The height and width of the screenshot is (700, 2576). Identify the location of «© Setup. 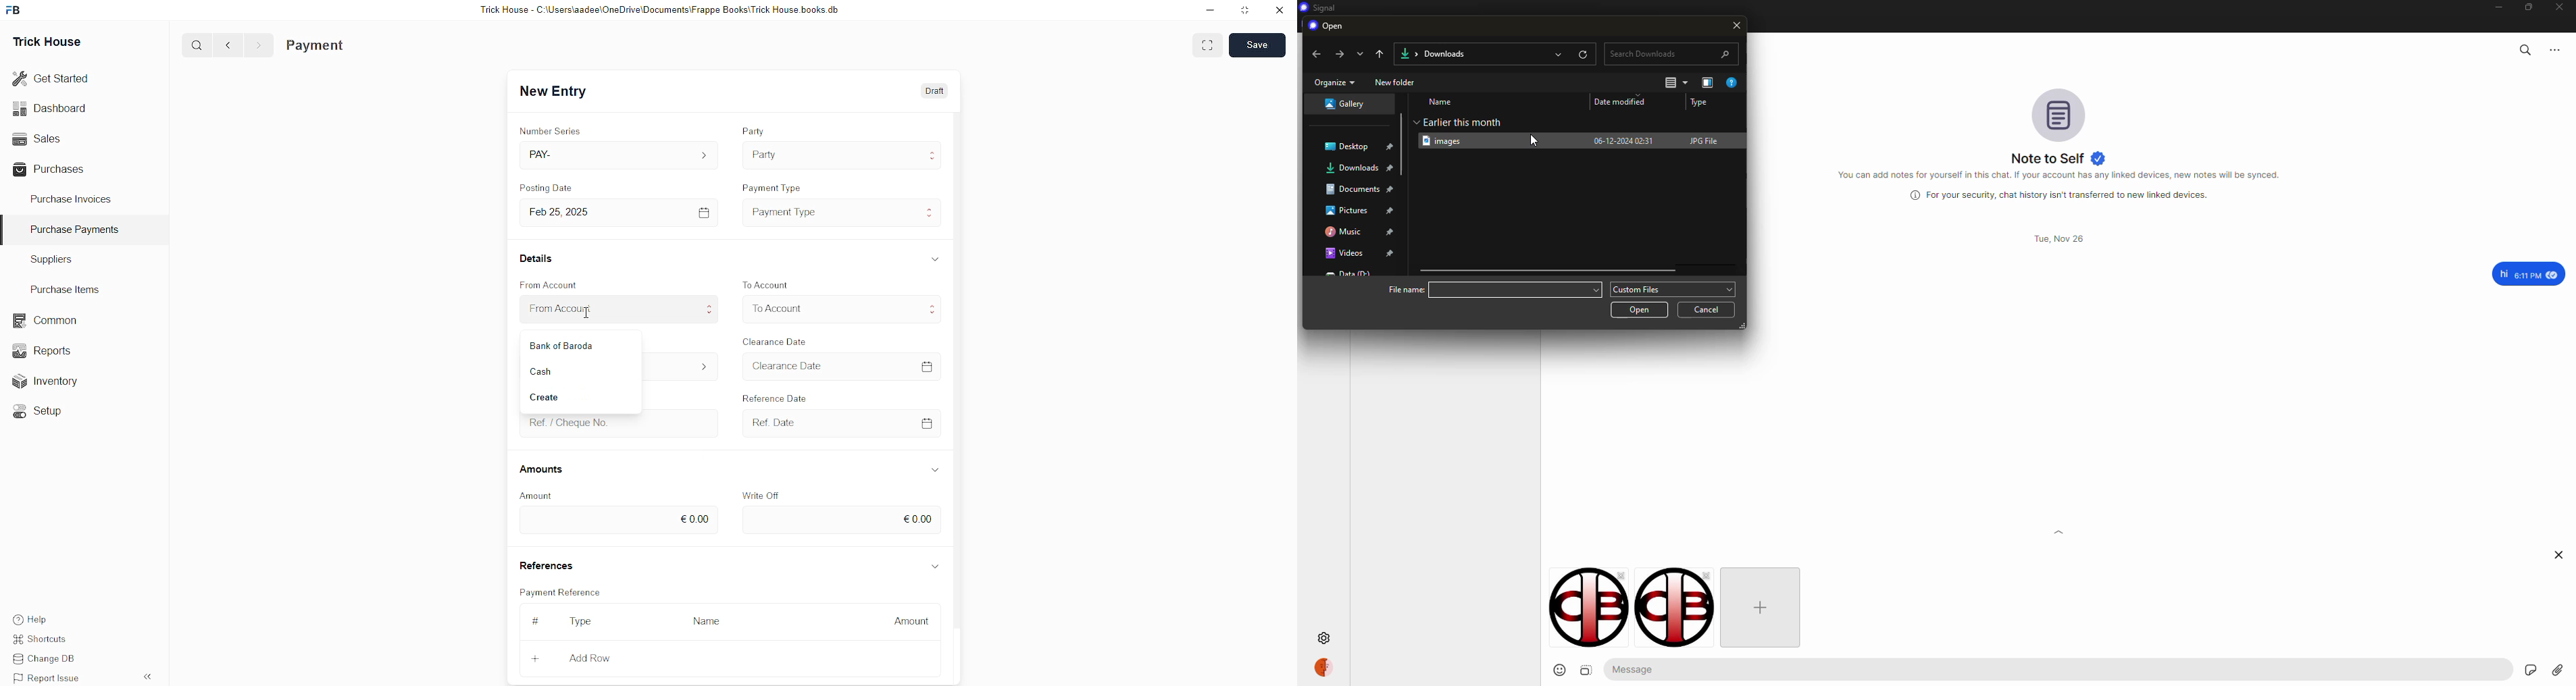
(42, 411).